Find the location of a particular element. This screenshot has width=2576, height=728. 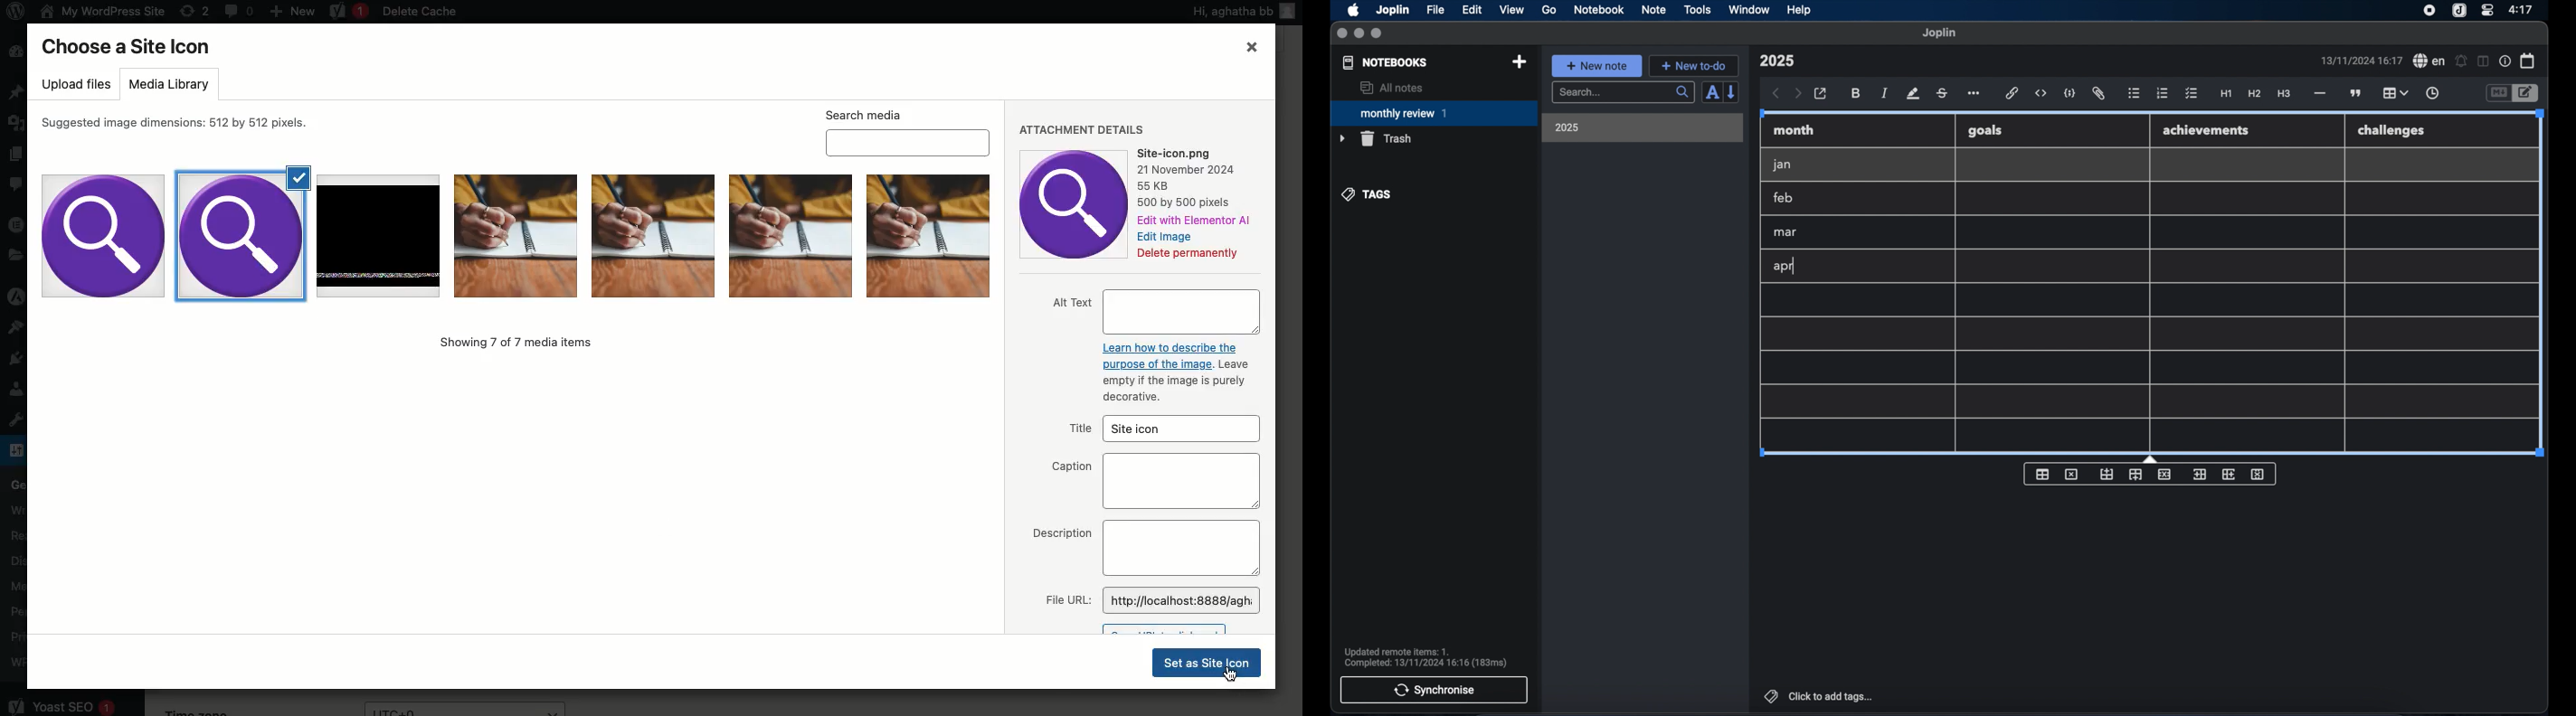

click to add tags is located at coordinates (1820, 696).